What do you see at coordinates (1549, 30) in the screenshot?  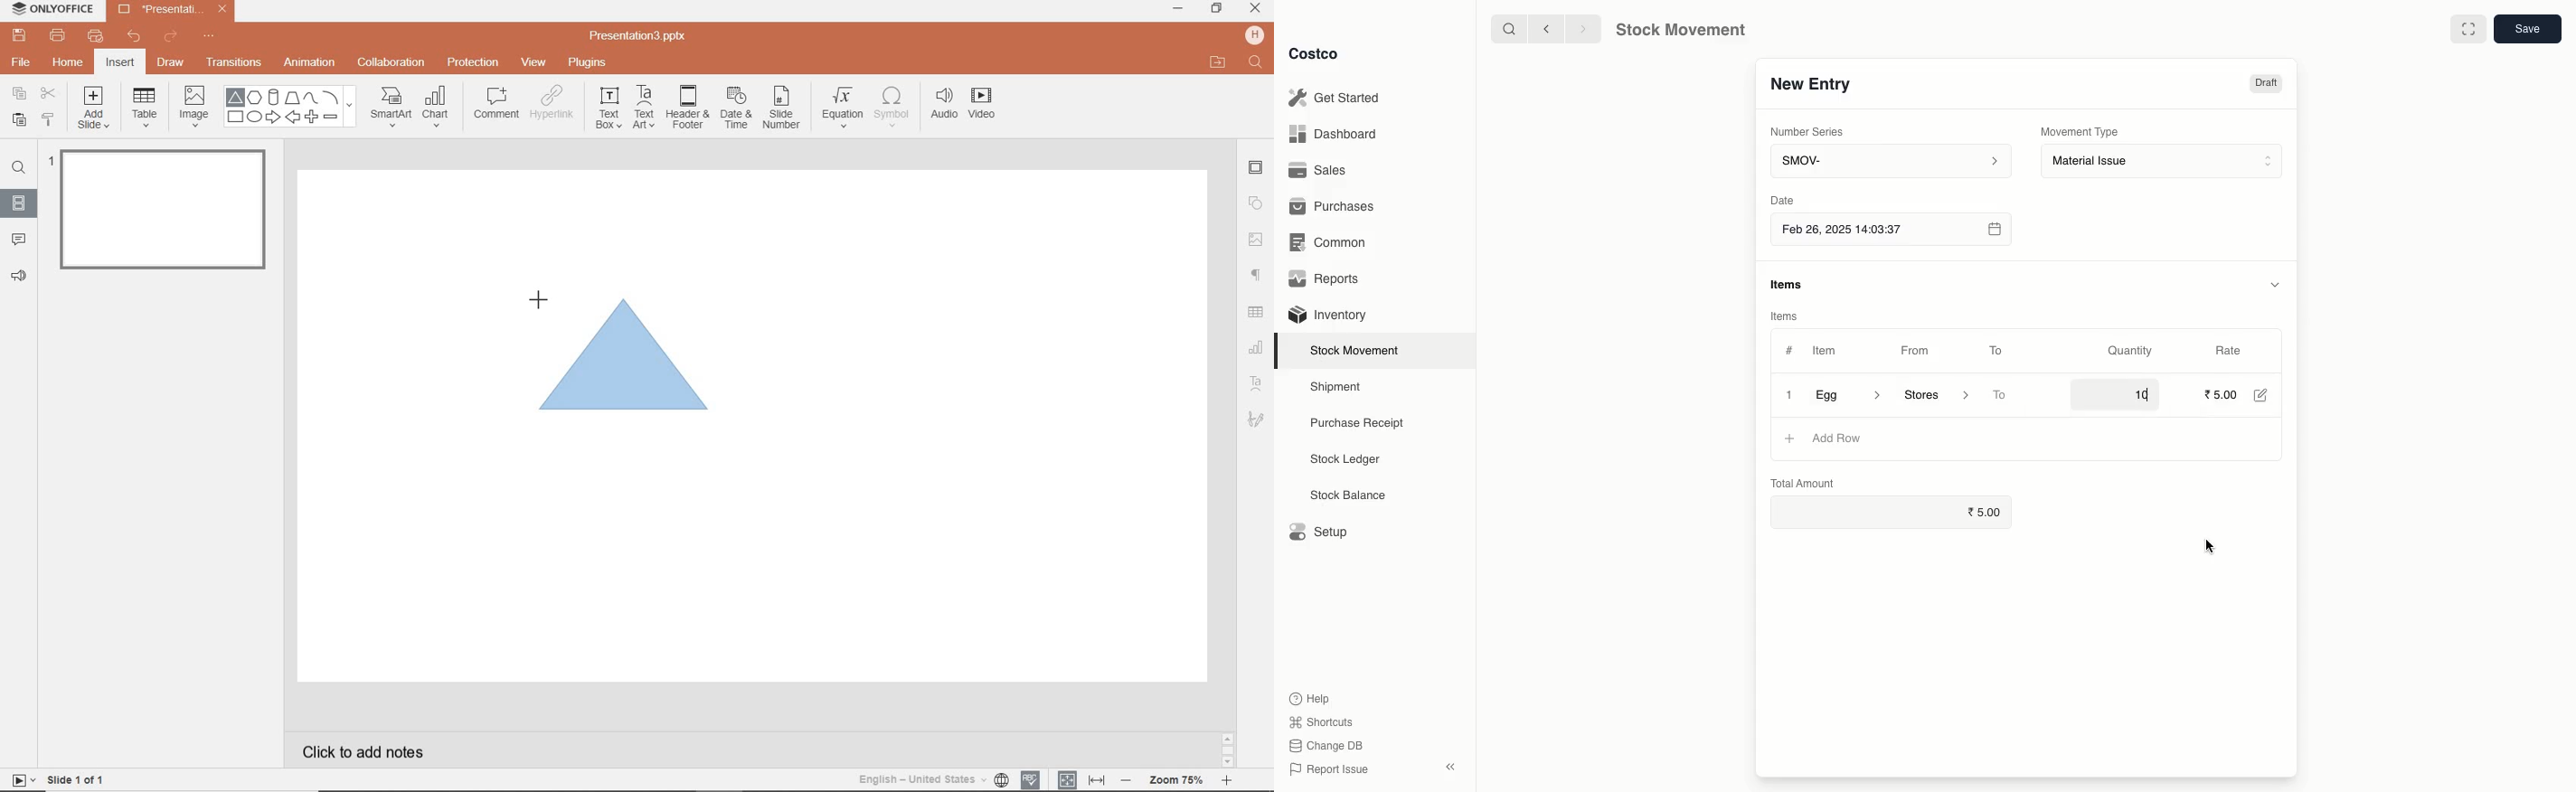 I see `backward` at bounding box center [1549, 30].